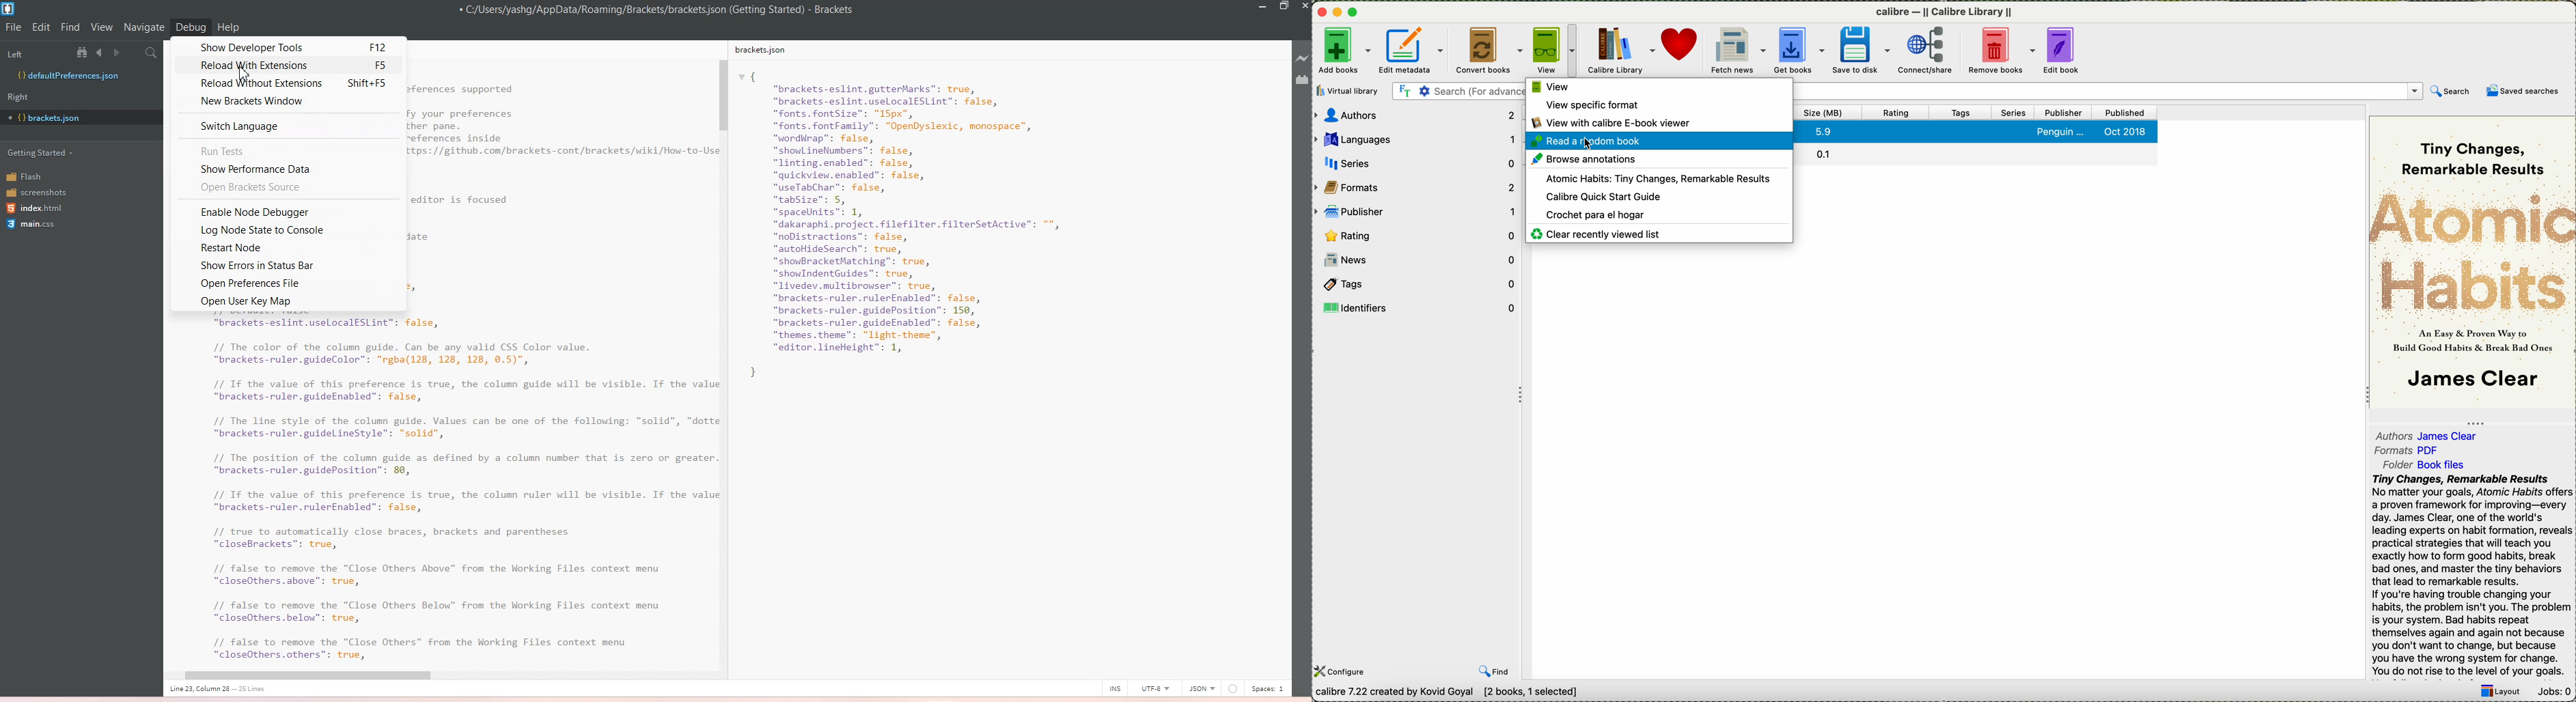 Image resolution: width=2576 pixels, height=728 pixels. Describe the element at coordinates (102, 27) in the screenshot. I see `View` at that location.